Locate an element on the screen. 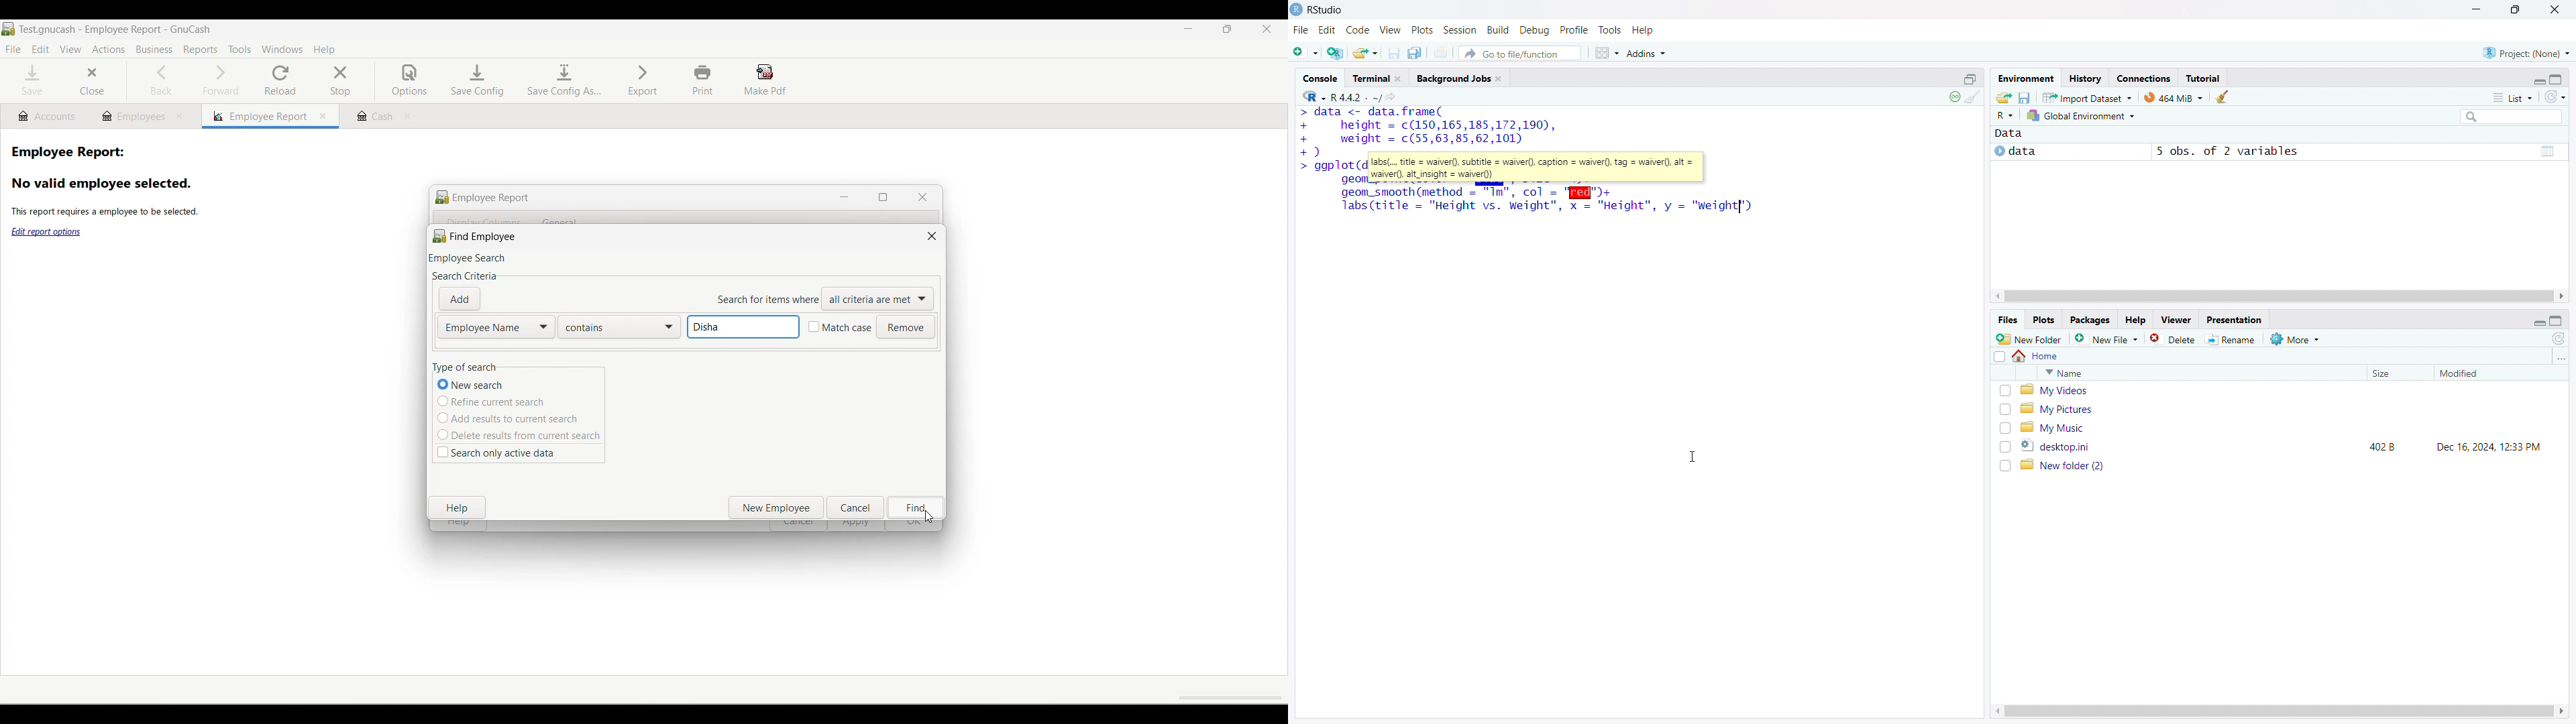 The image size is (2576, 728). select project is located at coordinates (2526, 53).